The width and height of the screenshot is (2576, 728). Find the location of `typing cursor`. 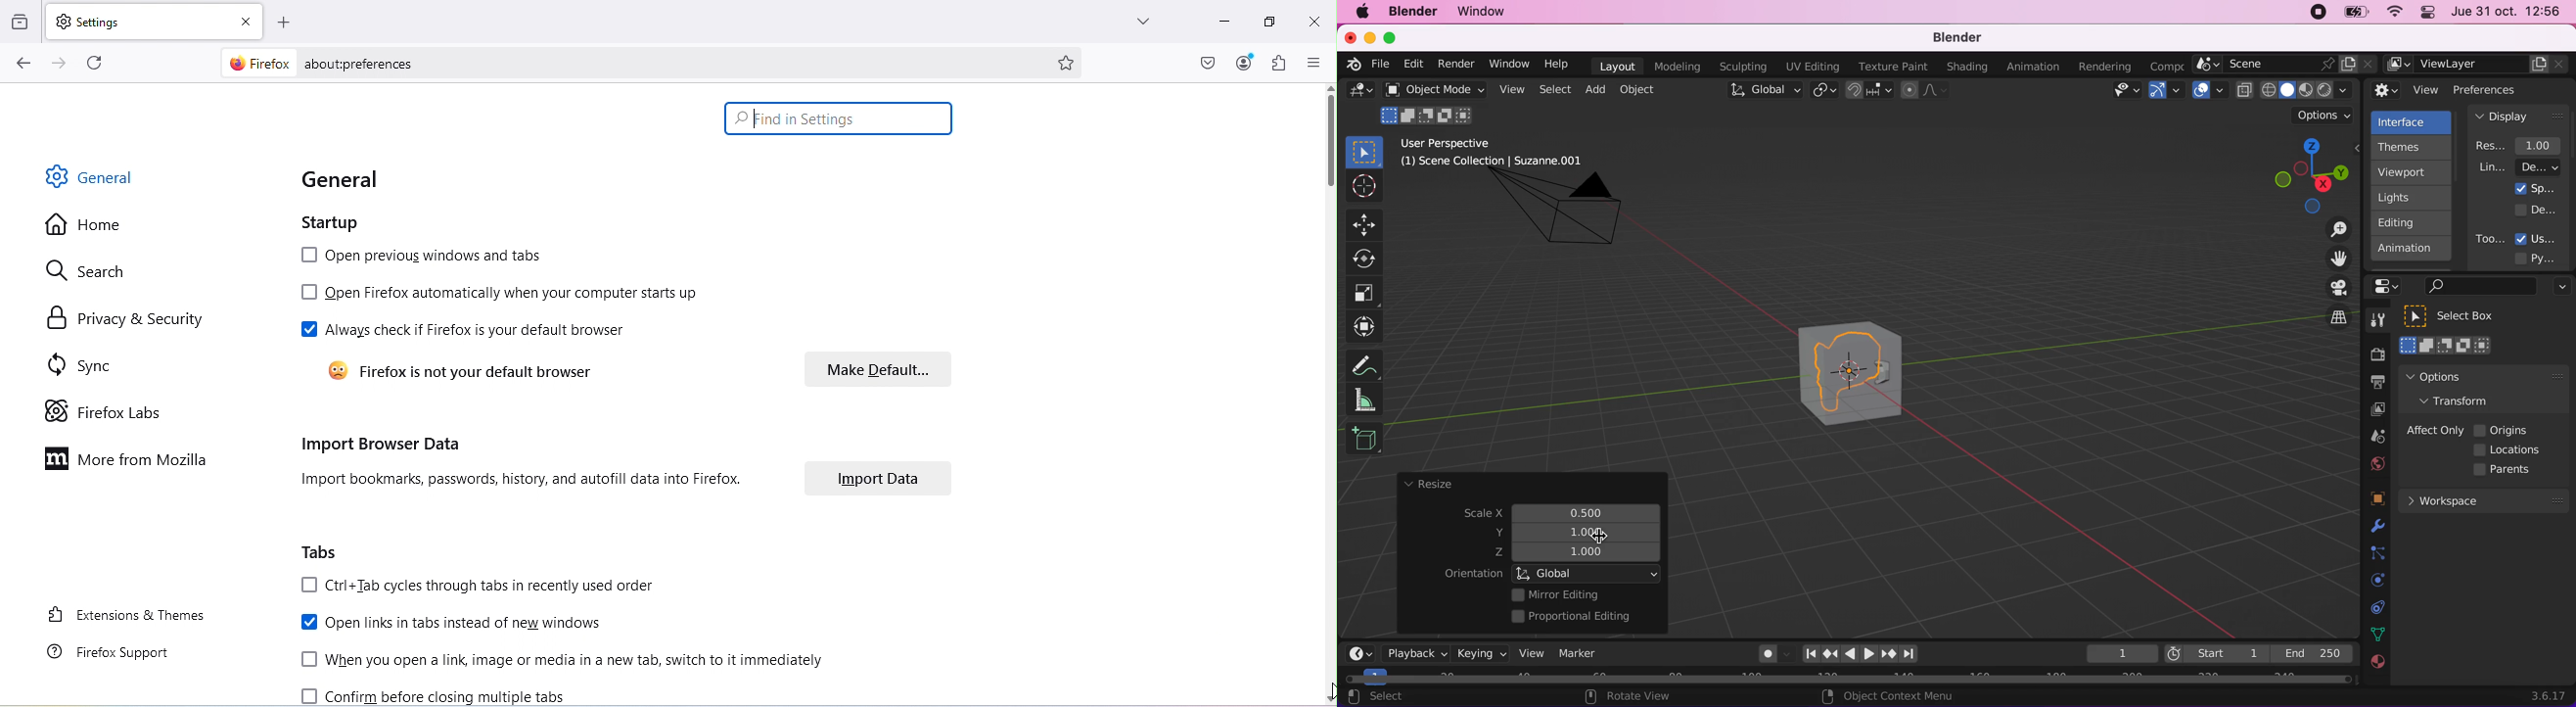

typing cursor is located at coordinates (752, 124).